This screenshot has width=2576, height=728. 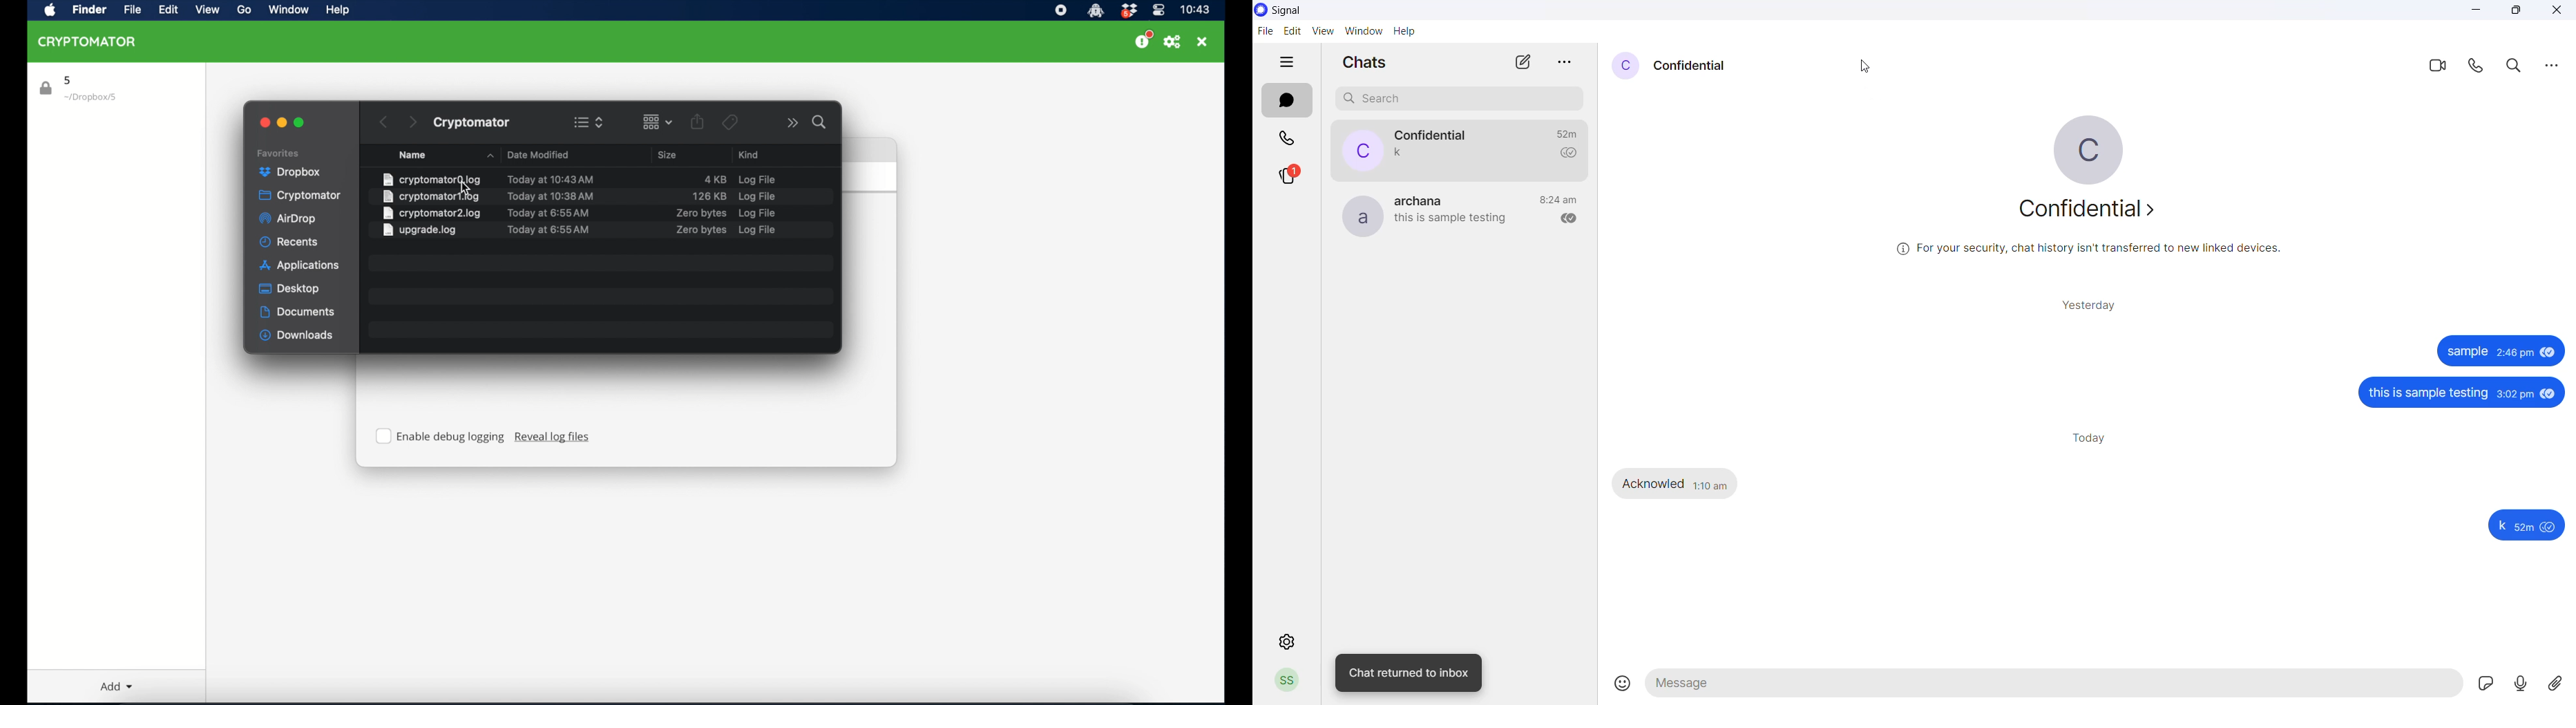 I want to click on help, so click(x=339, y=11).